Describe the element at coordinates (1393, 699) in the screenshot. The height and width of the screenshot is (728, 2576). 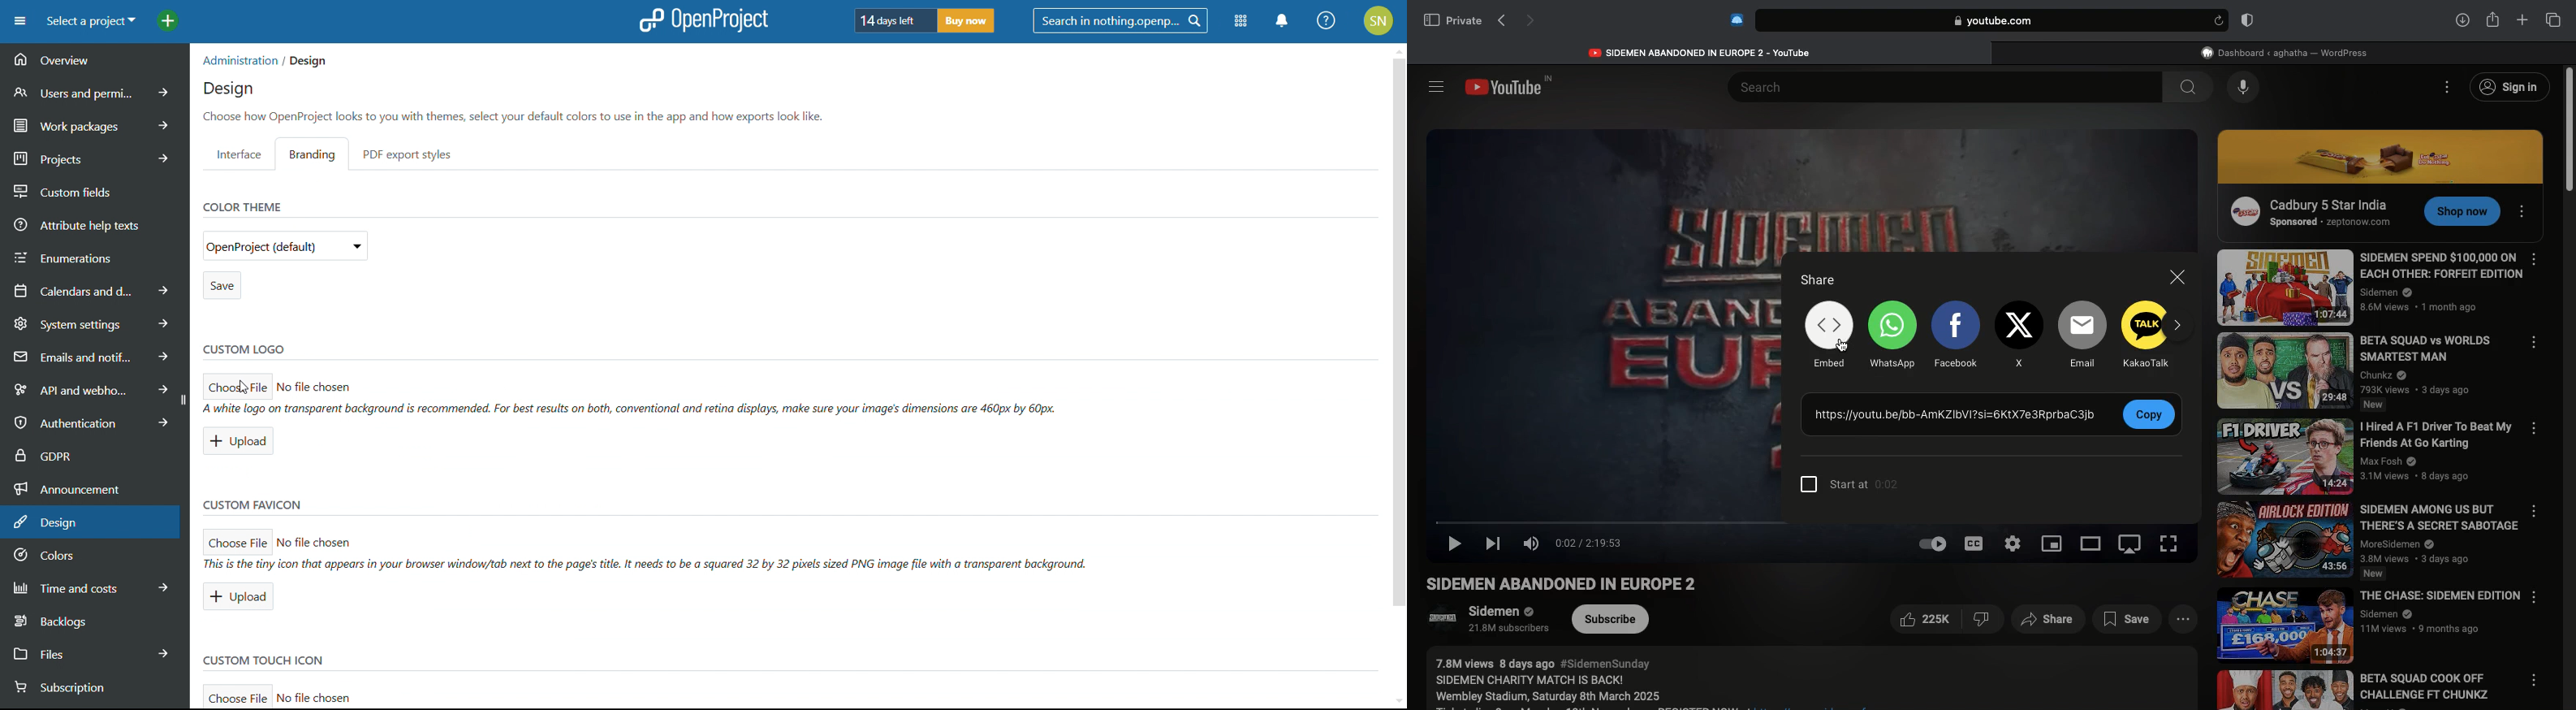
I see `scroll down` at that location.